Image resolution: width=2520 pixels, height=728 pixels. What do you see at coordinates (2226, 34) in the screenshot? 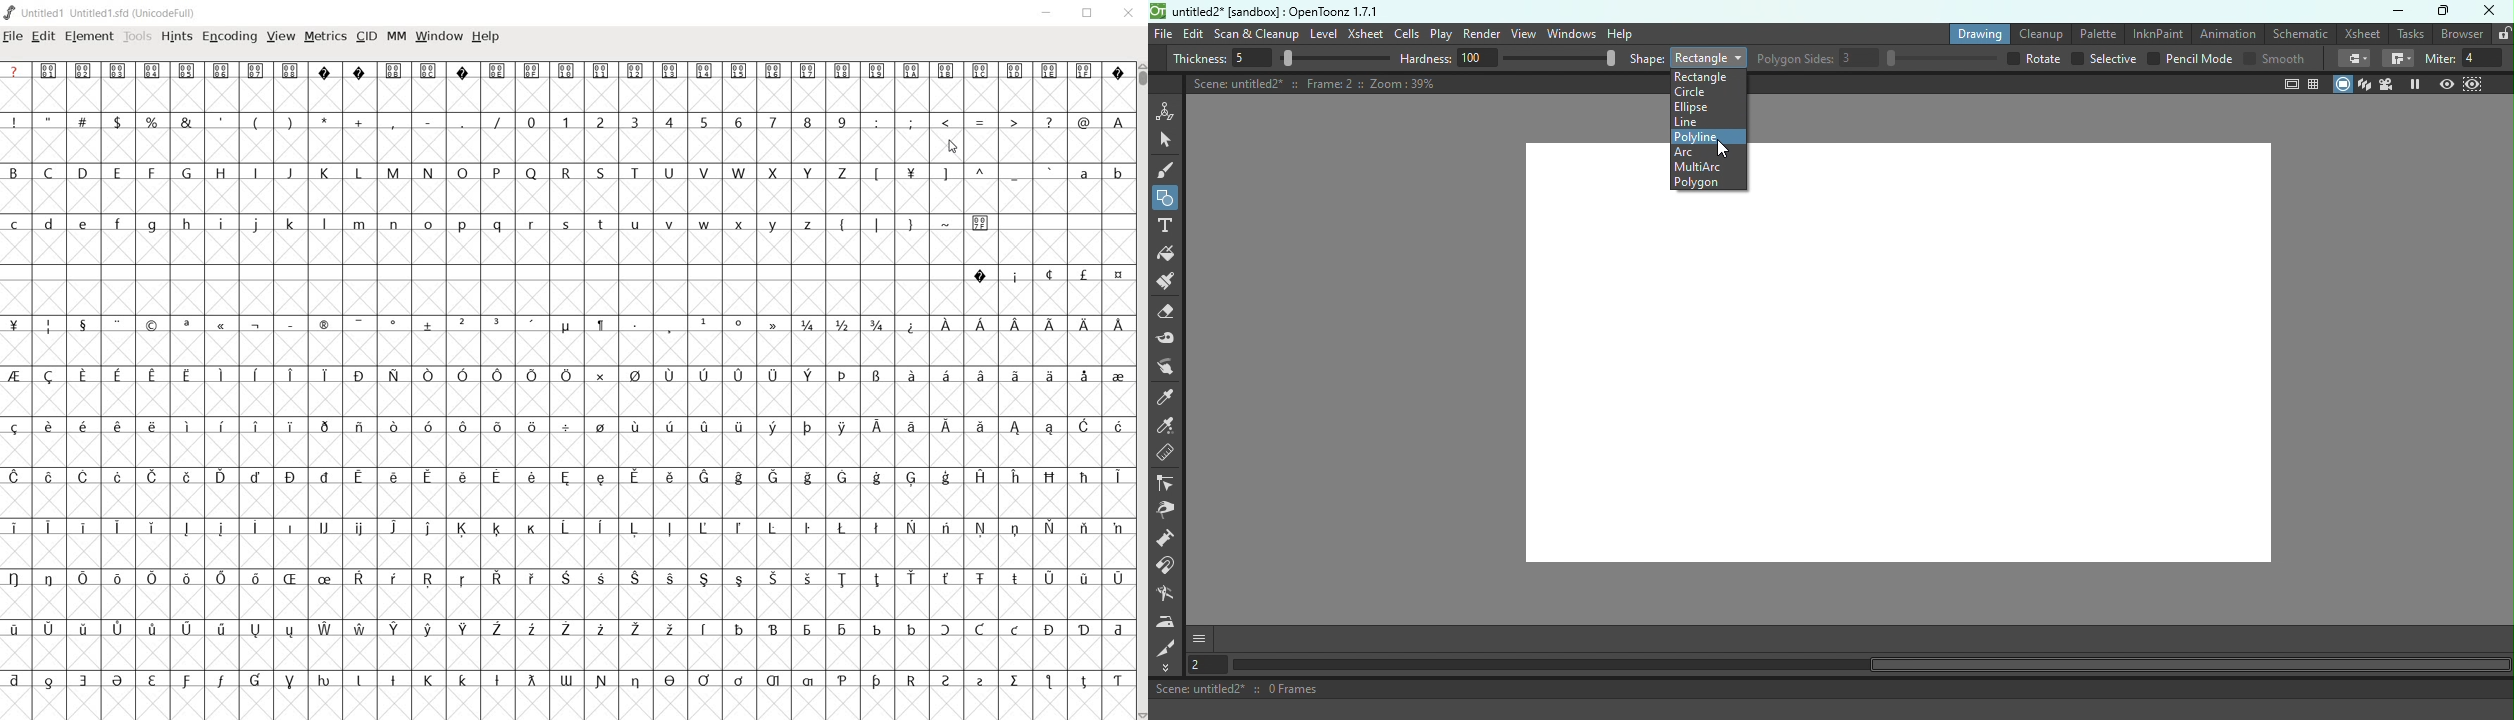
I see `Animation` at bounding box center [2226, 34].